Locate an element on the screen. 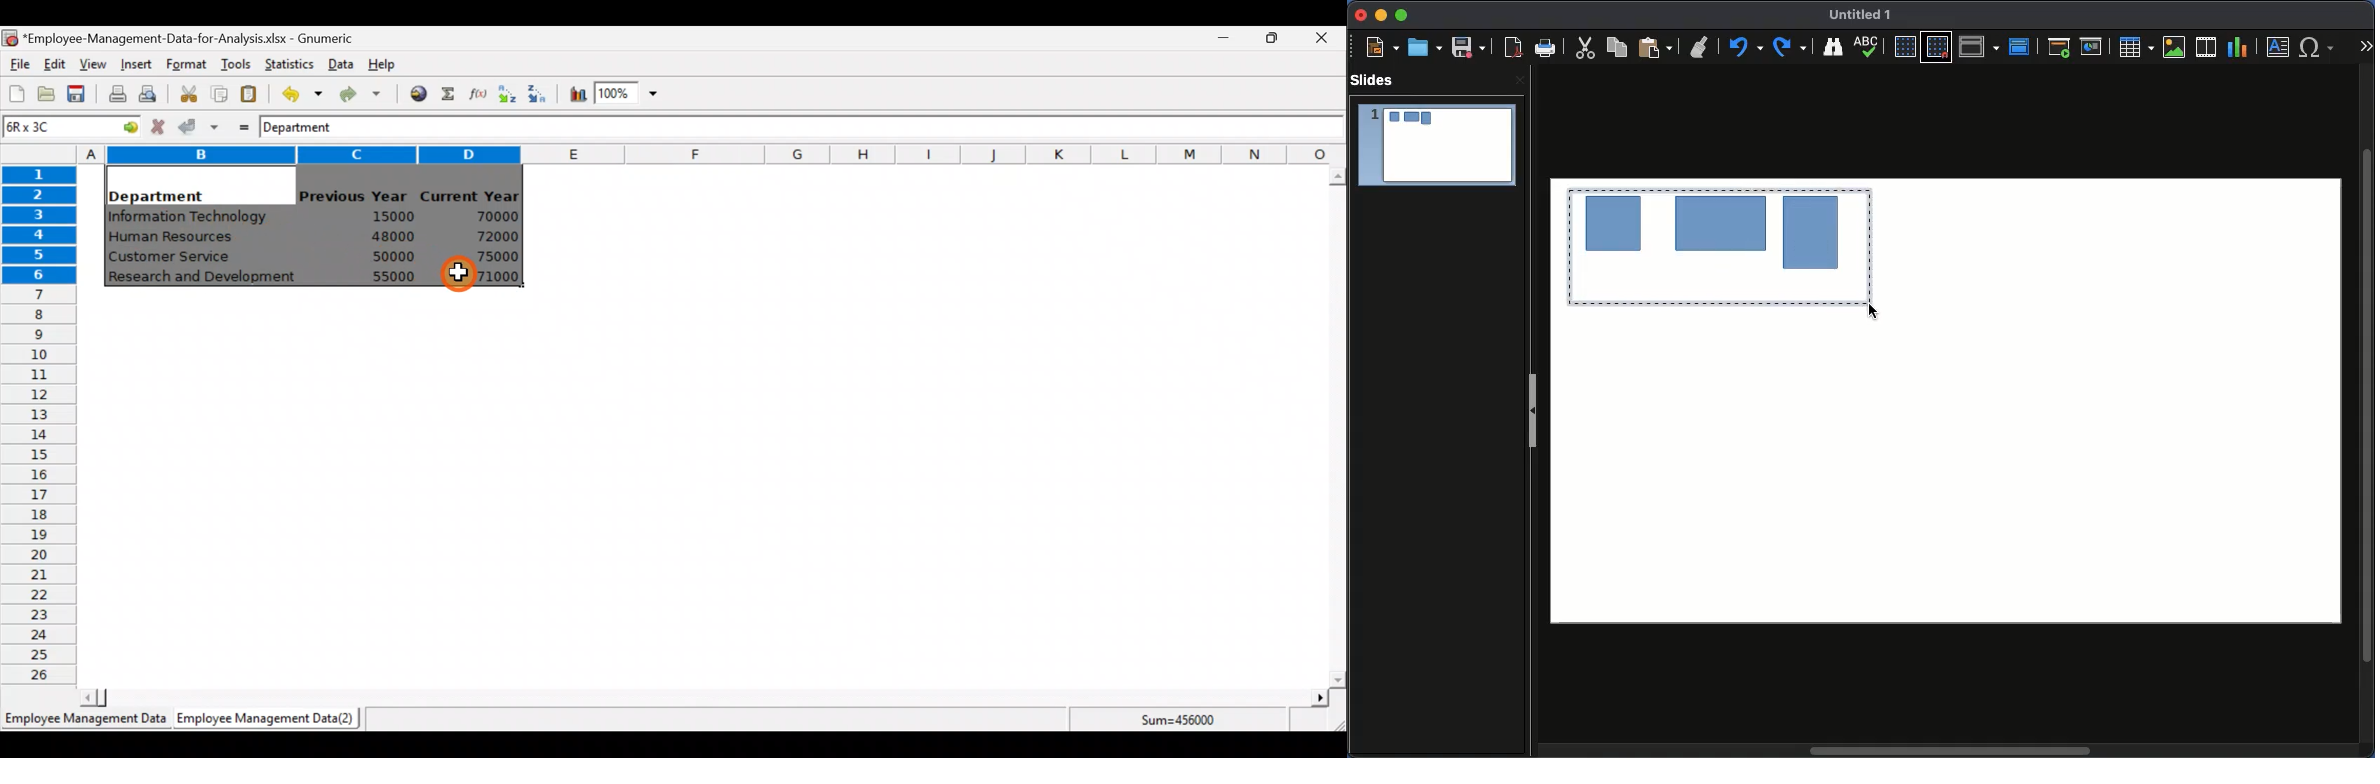 The width and height of the screenshot is (2380, 784). Department is located at coordinates (156, 192).